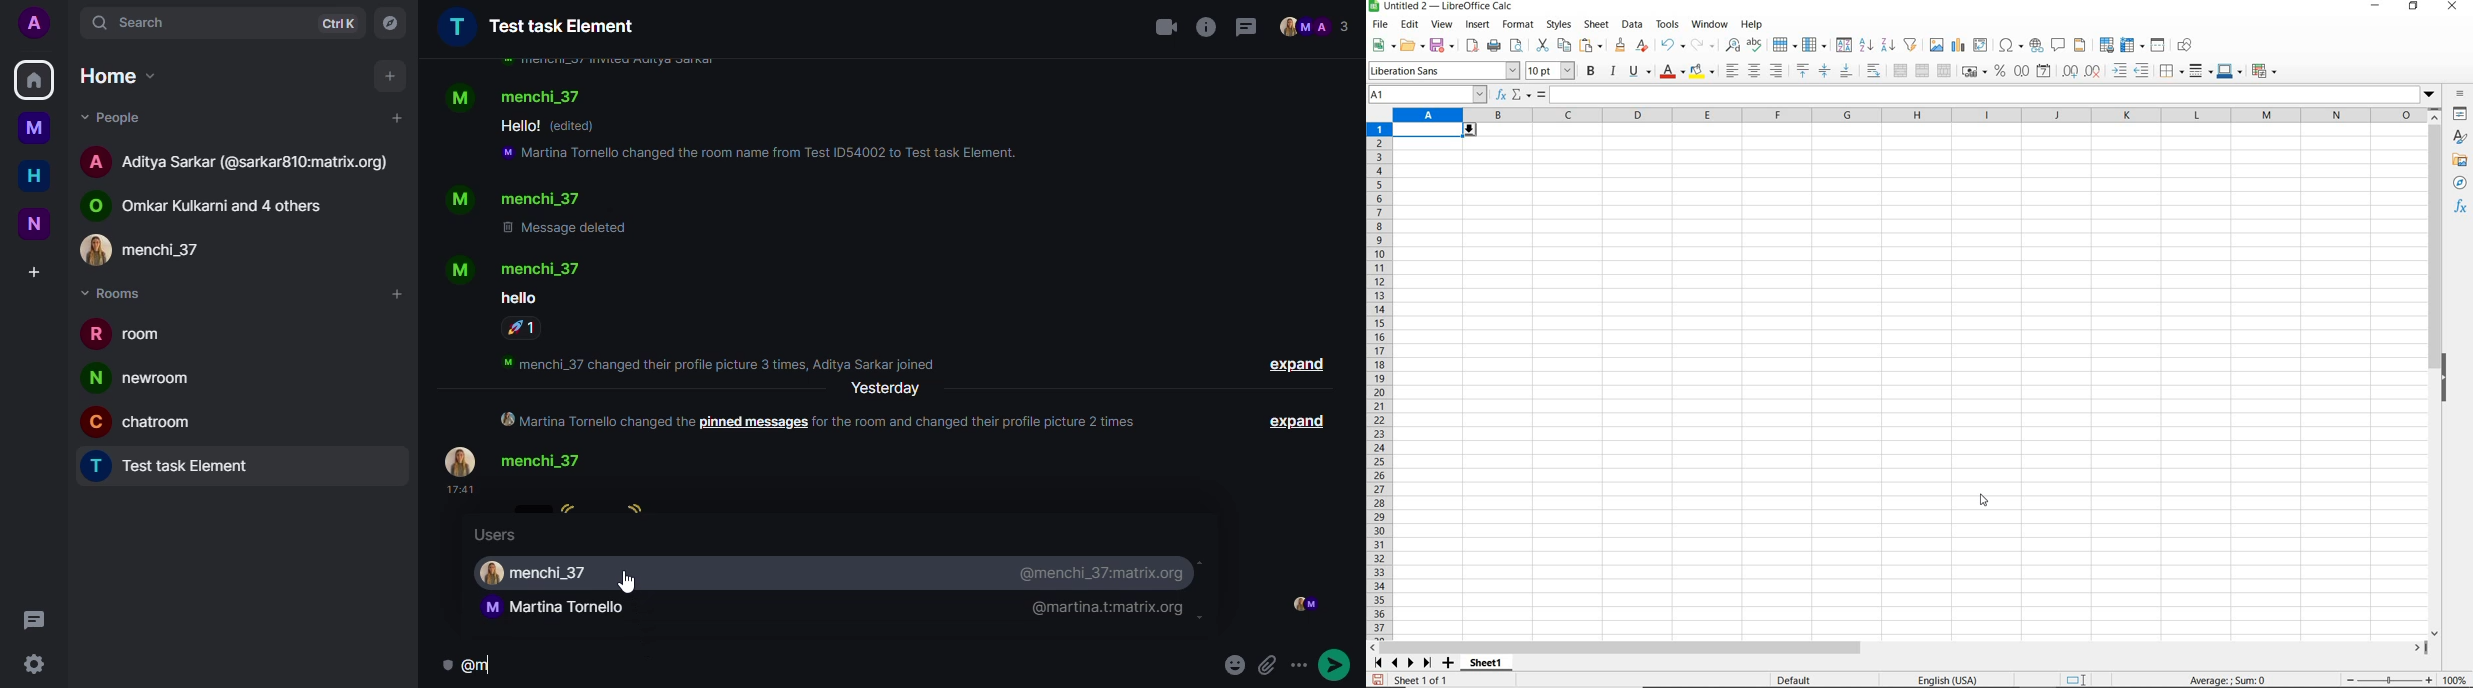 This screenshot has width=2492, height=700. What do you see at coordinates (2436, 372) in the screenshot?
I see `scrollbar` at bounding box center [2436, 372].